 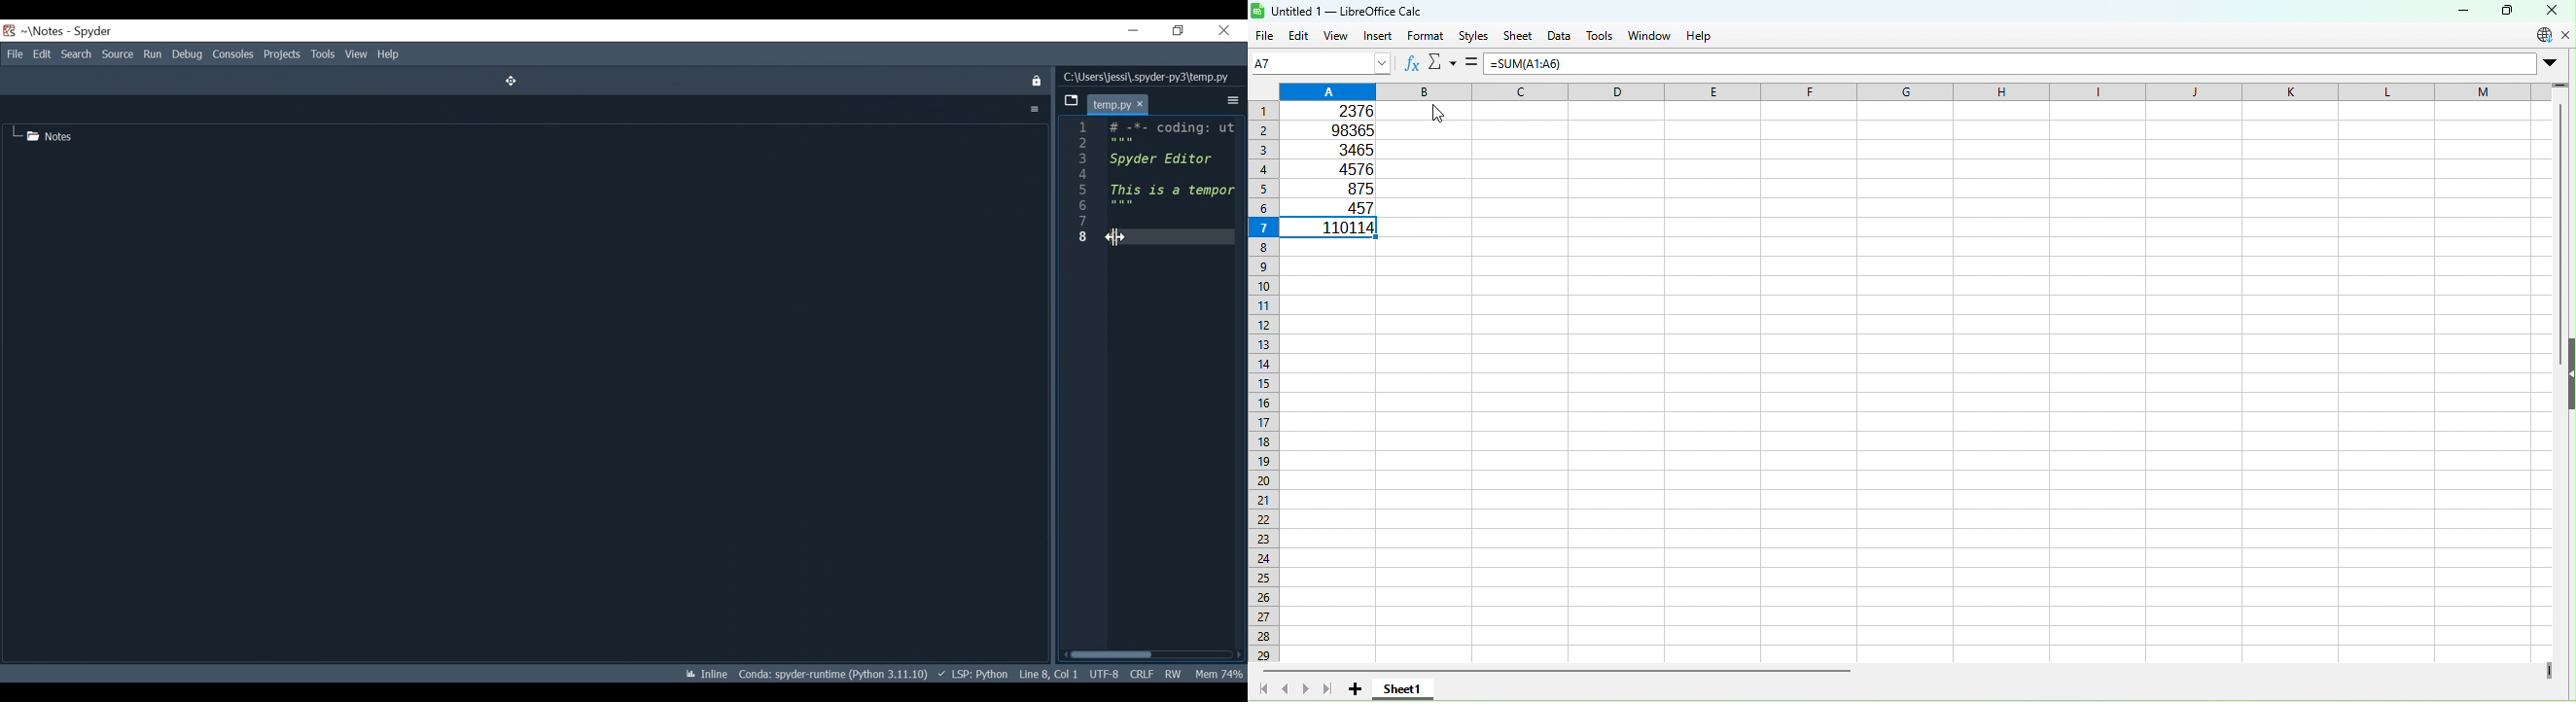 What do you see at coordinates (118, 54) in the screenshot?
I see `Source` at bounding box center [118, 54].